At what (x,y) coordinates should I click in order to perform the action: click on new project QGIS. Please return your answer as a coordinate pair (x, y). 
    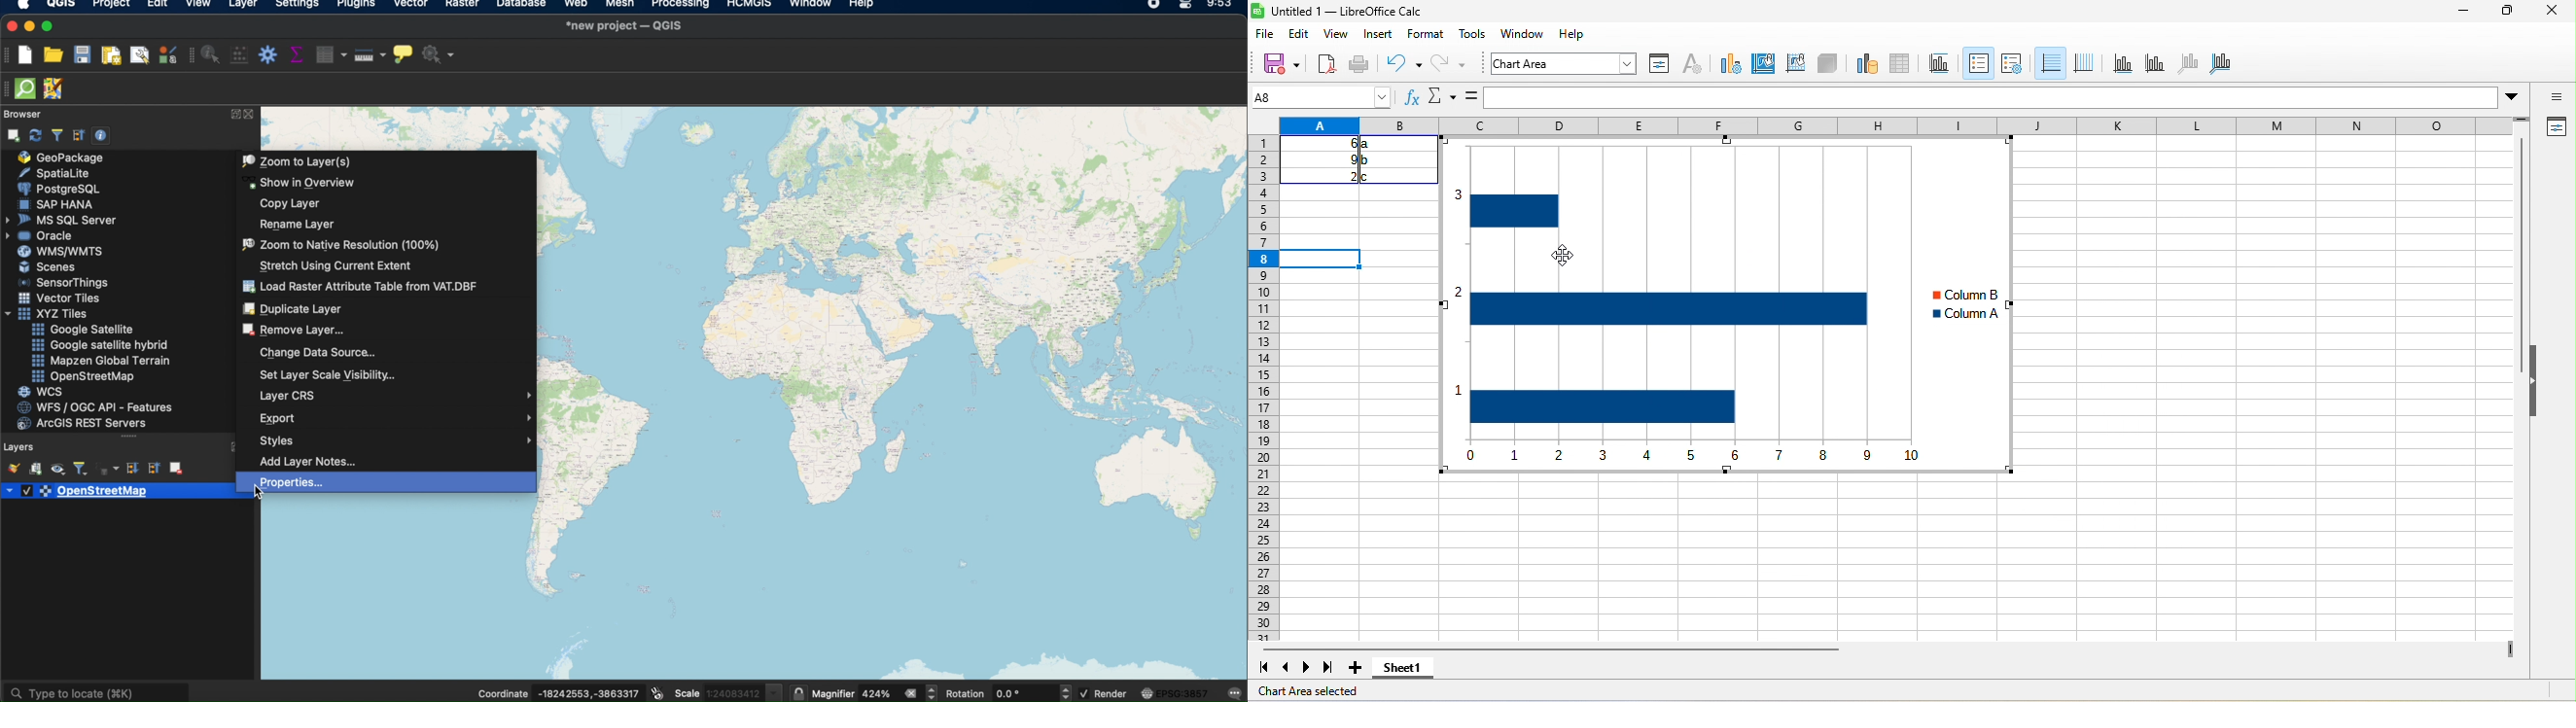
    Looking at the image, I should click on (623, 26).